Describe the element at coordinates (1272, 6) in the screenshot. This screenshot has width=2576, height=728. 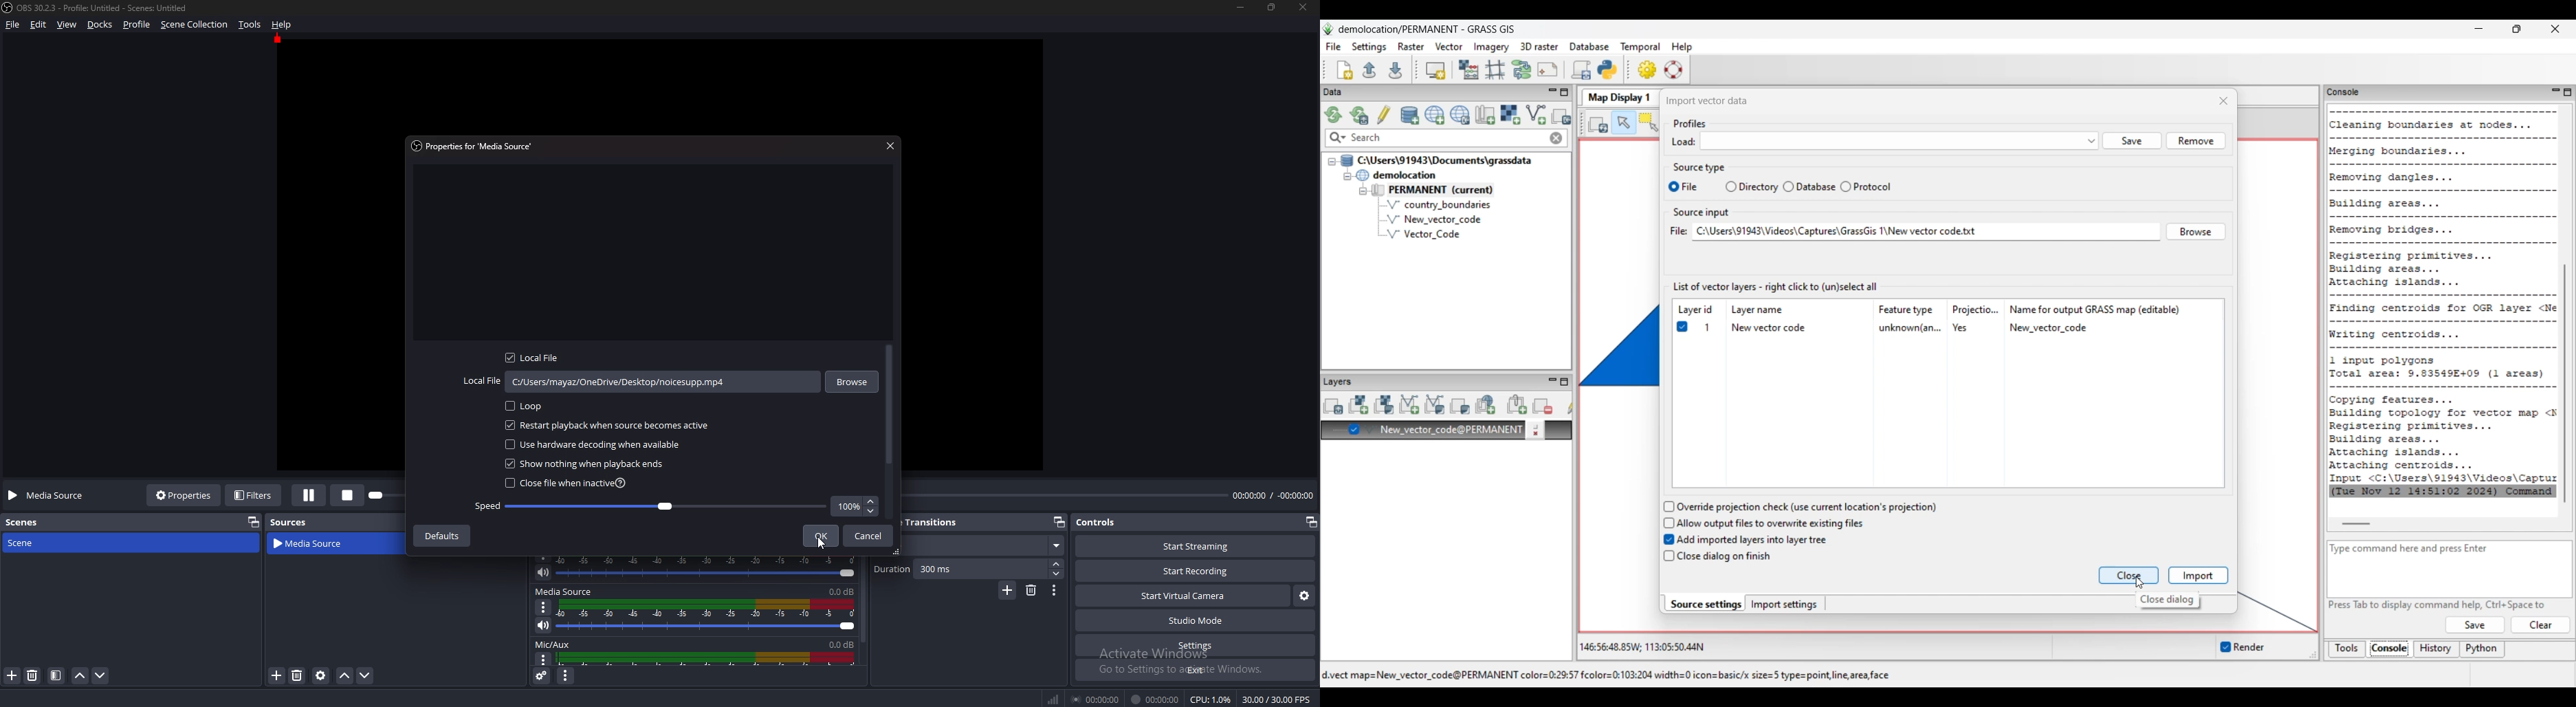
I see `Resize` at that location.